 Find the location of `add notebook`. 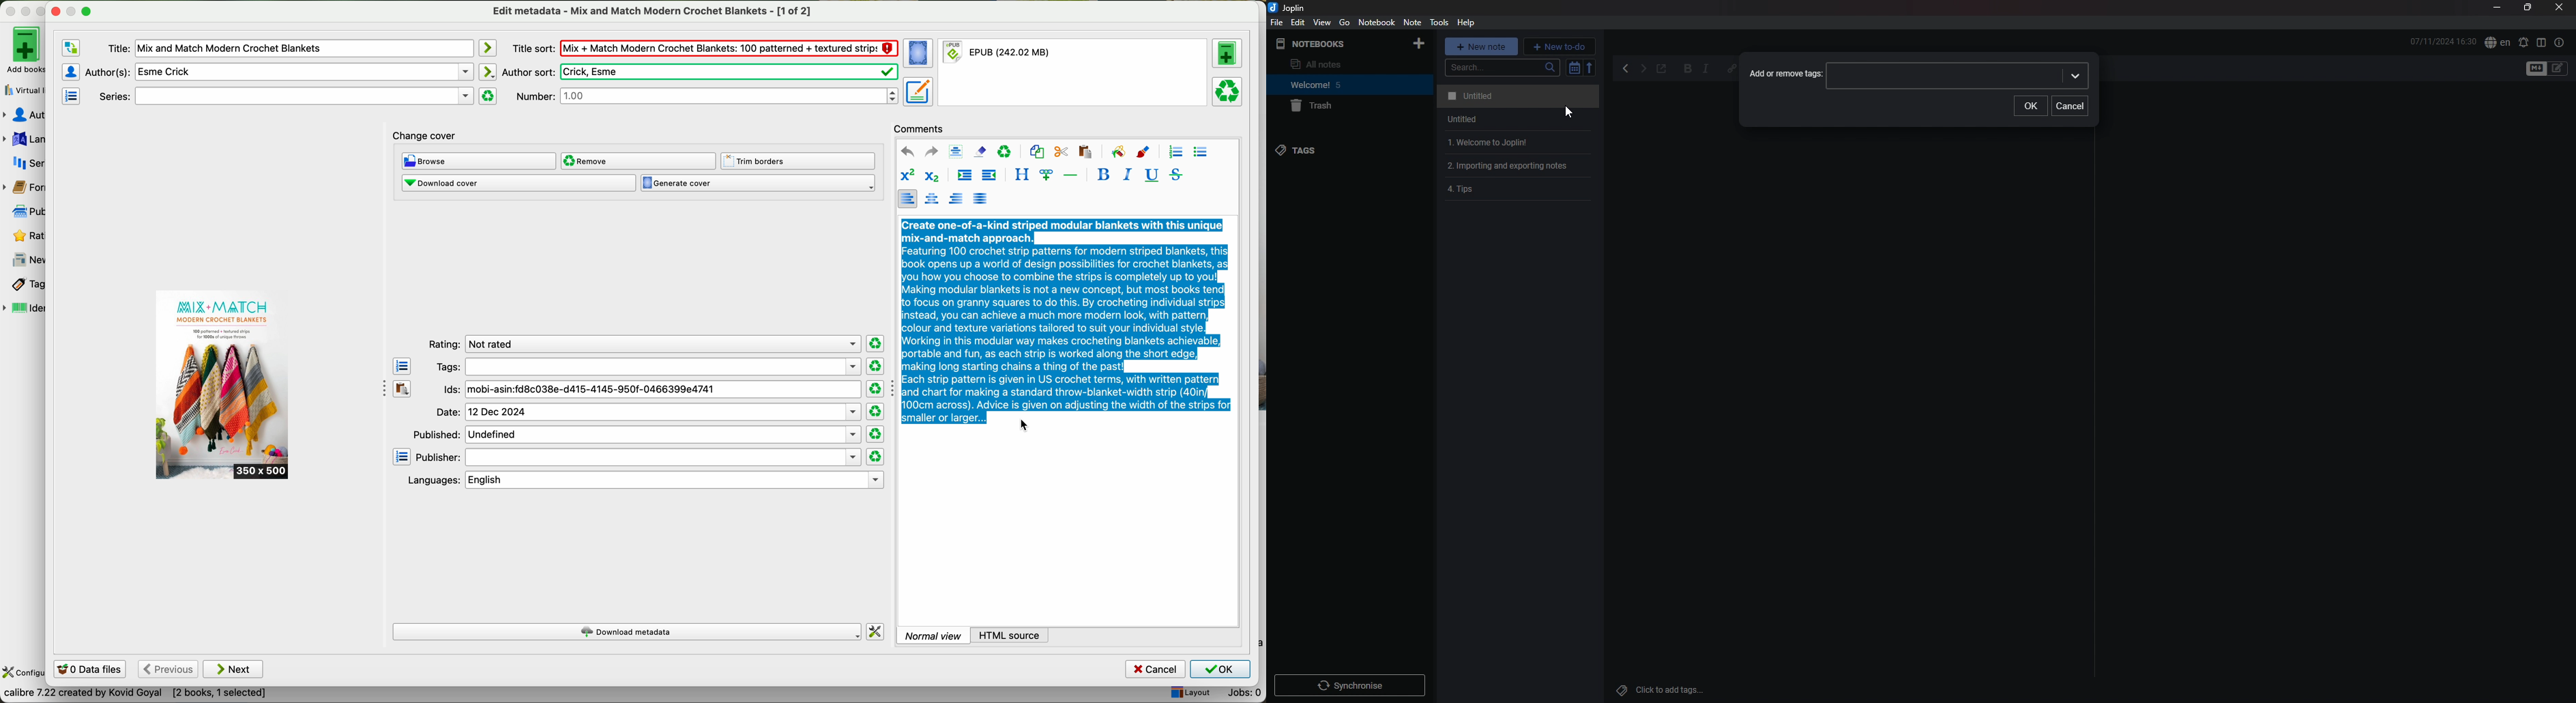

add notebook is located at coordinates (1419, 44).